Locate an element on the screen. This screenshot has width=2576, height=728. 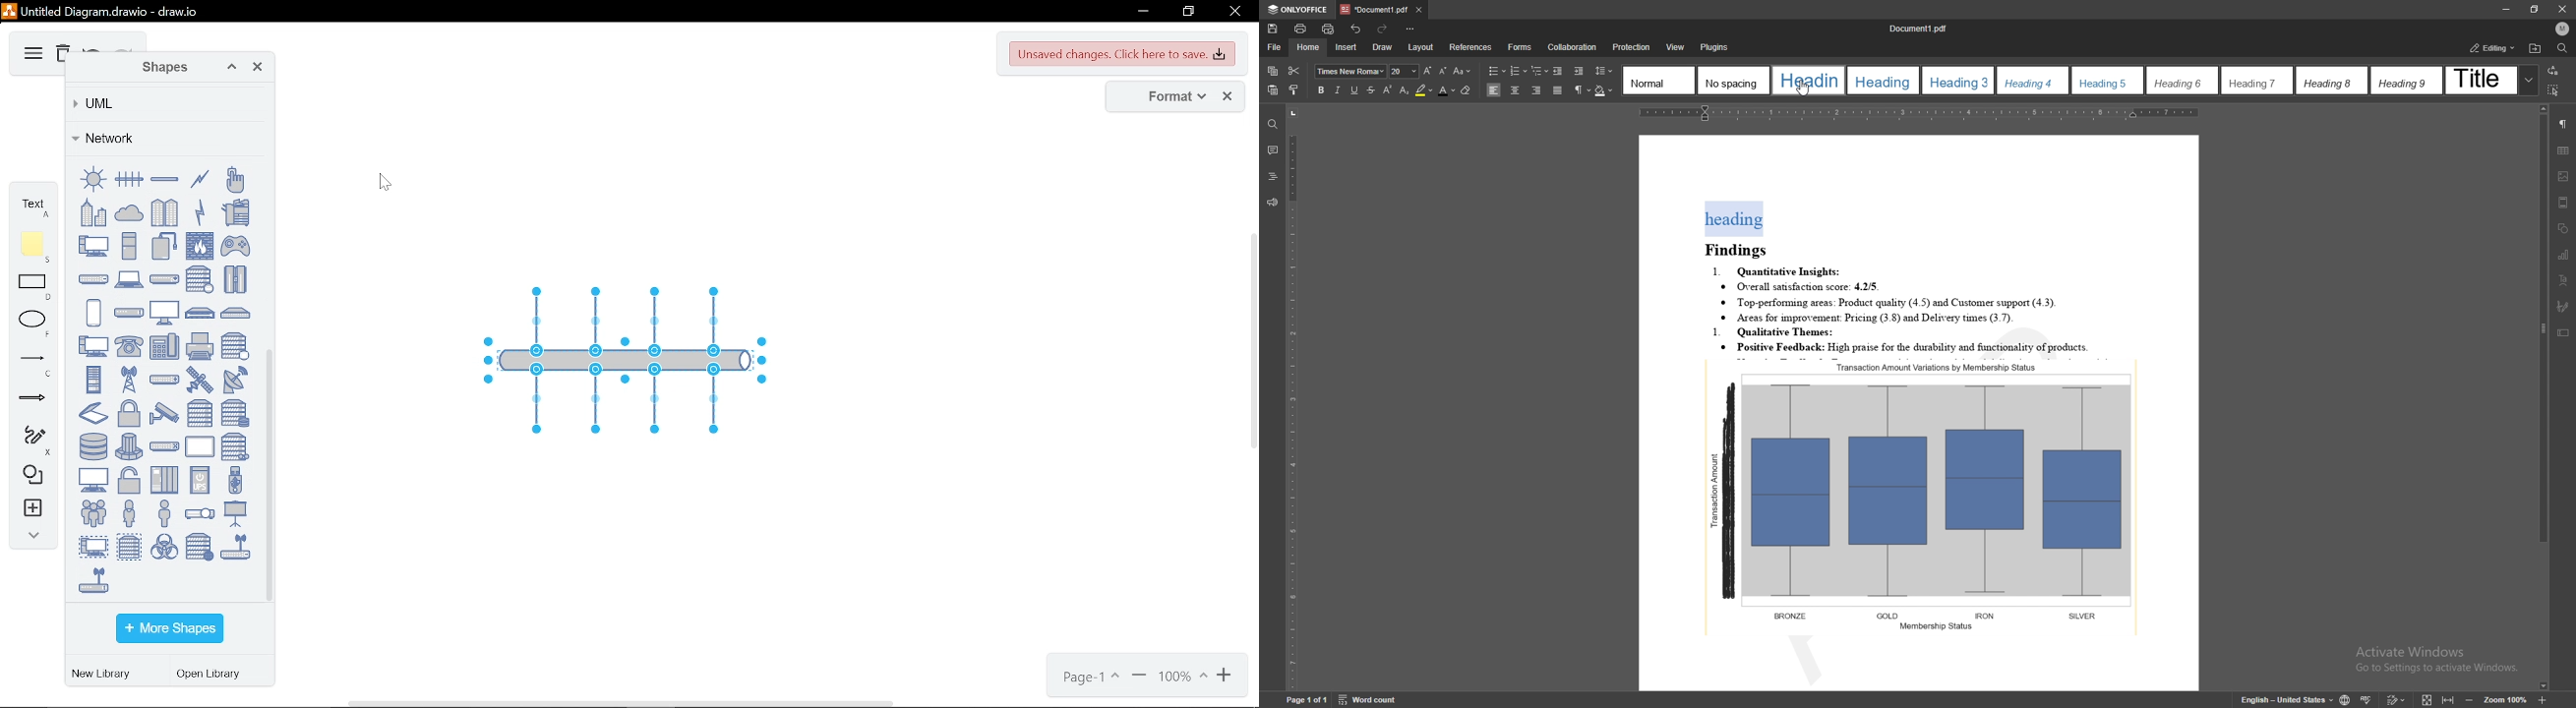
justified is located at coordinates (1558, 91).